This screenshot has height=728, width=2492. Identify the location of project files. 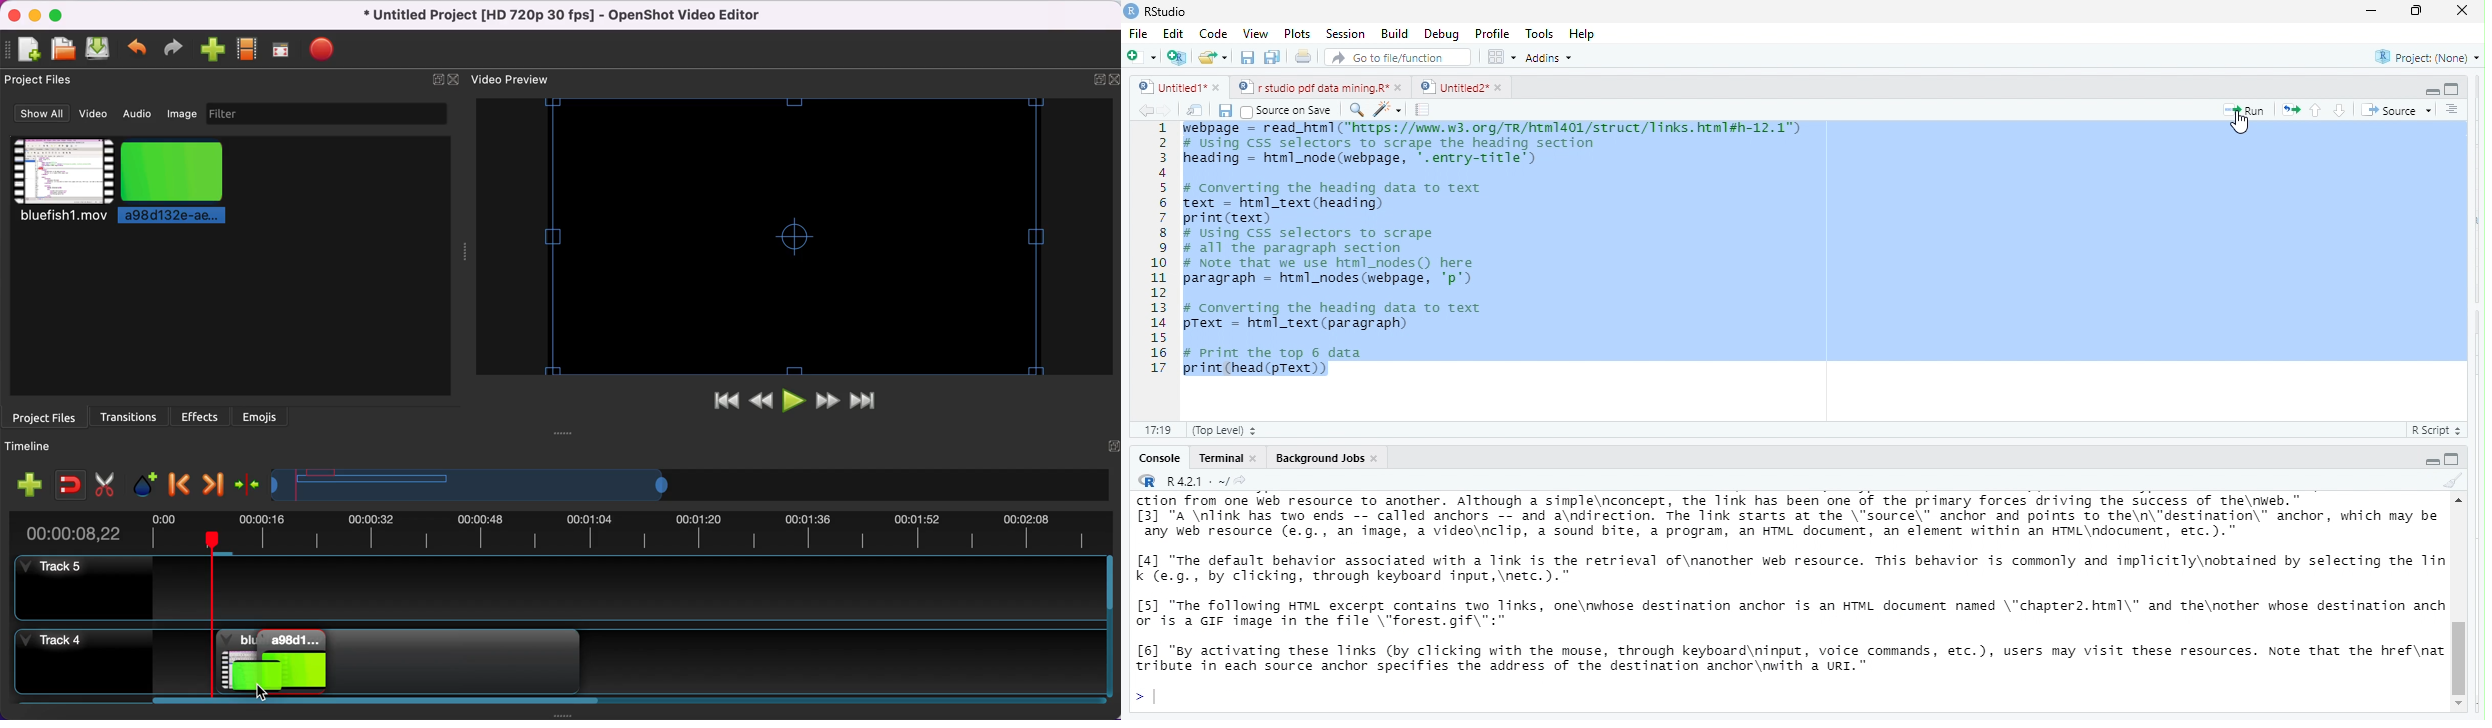
(50, 417).